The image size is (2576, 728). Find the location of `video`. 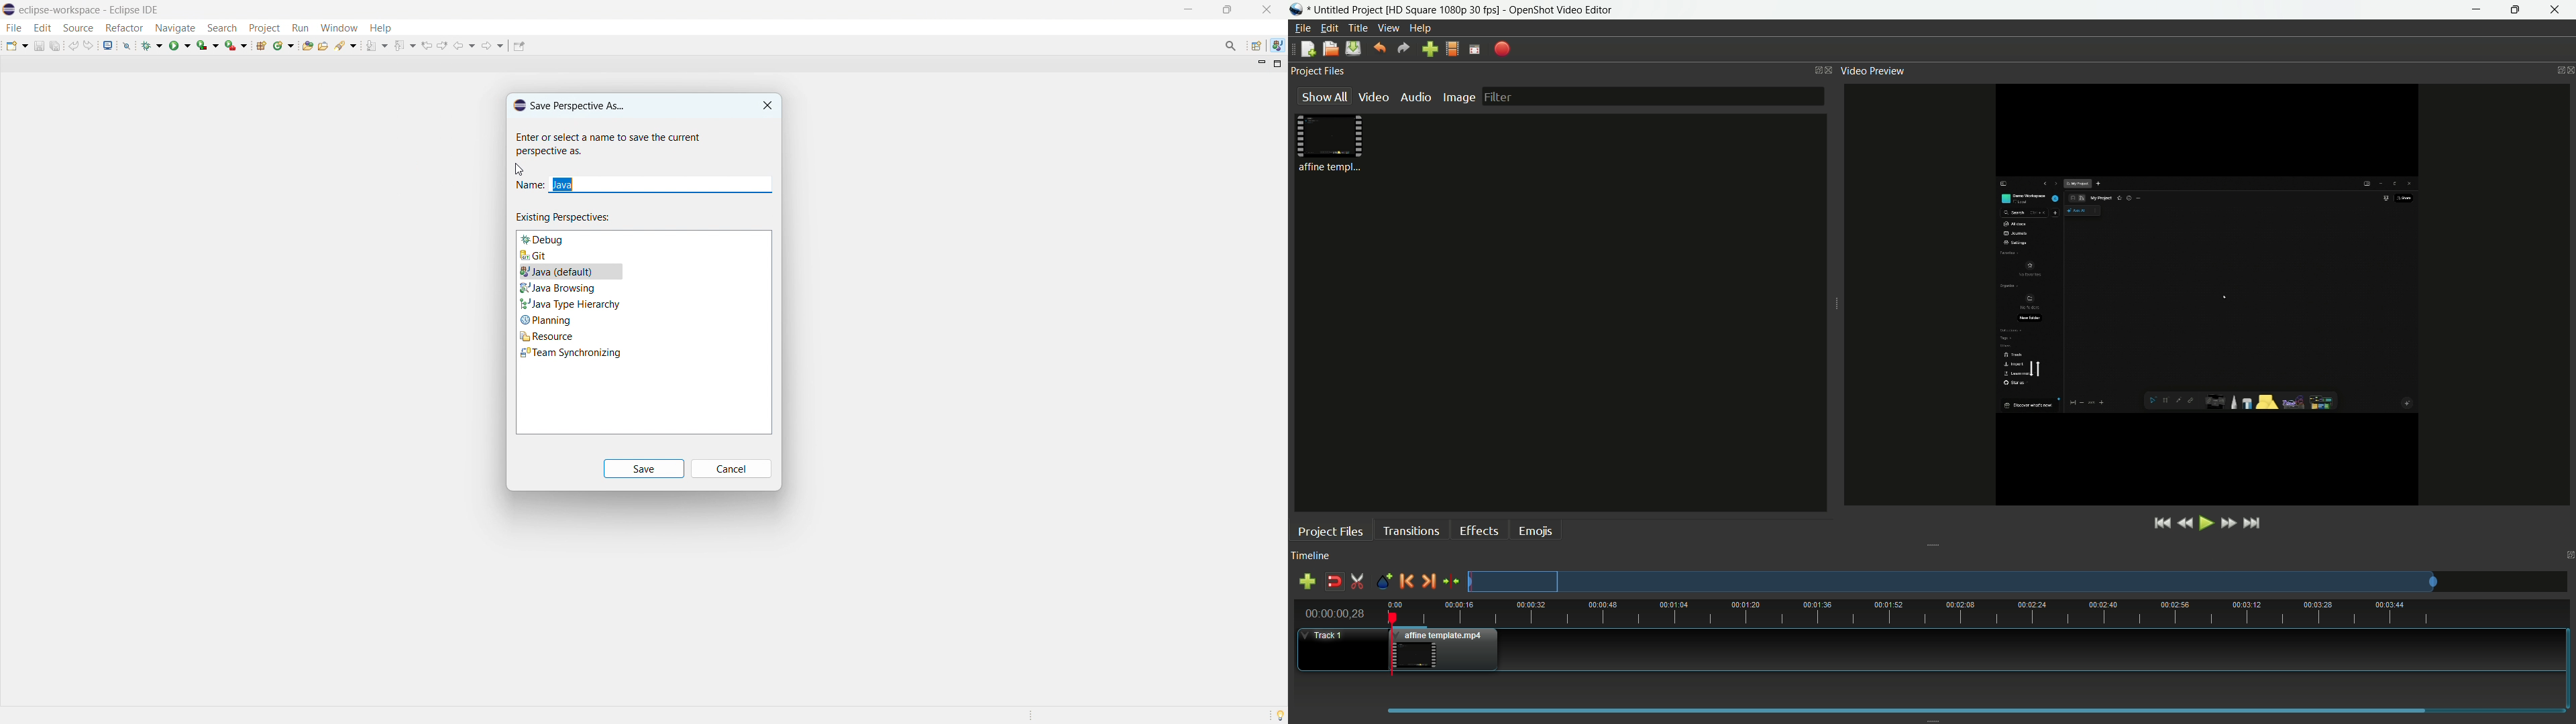

video is located at coordinates (1373, 97).